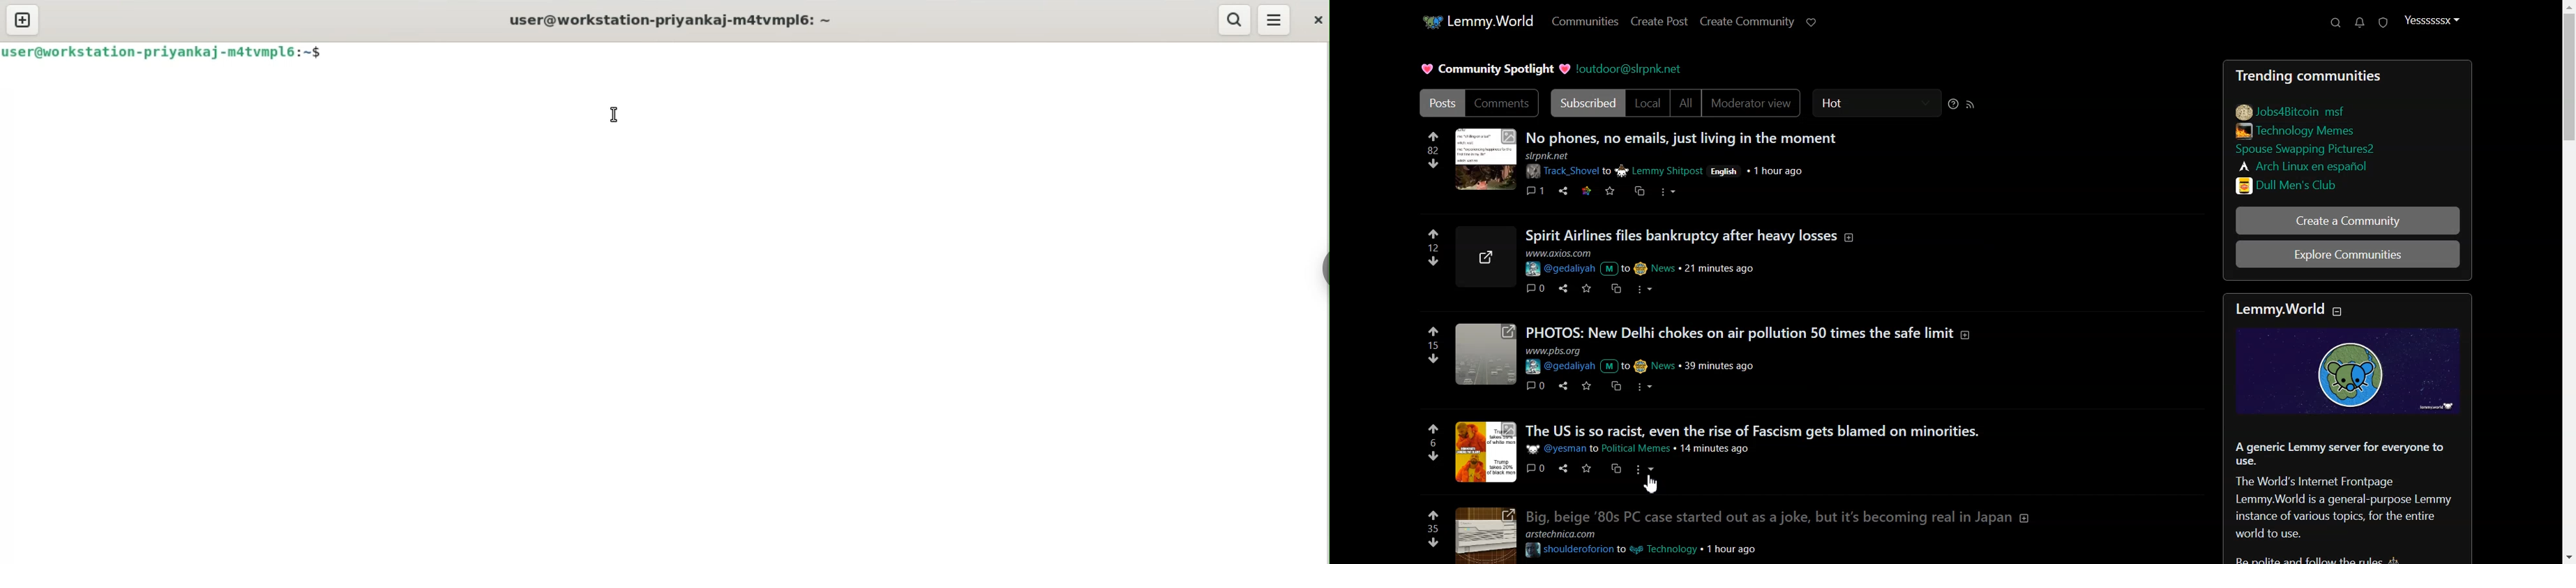 The height and width of the screenshot is (588, 2576). Describe the element at coordinates (1631, 68) in the screenshot. I see `Hyperlink` at that location.